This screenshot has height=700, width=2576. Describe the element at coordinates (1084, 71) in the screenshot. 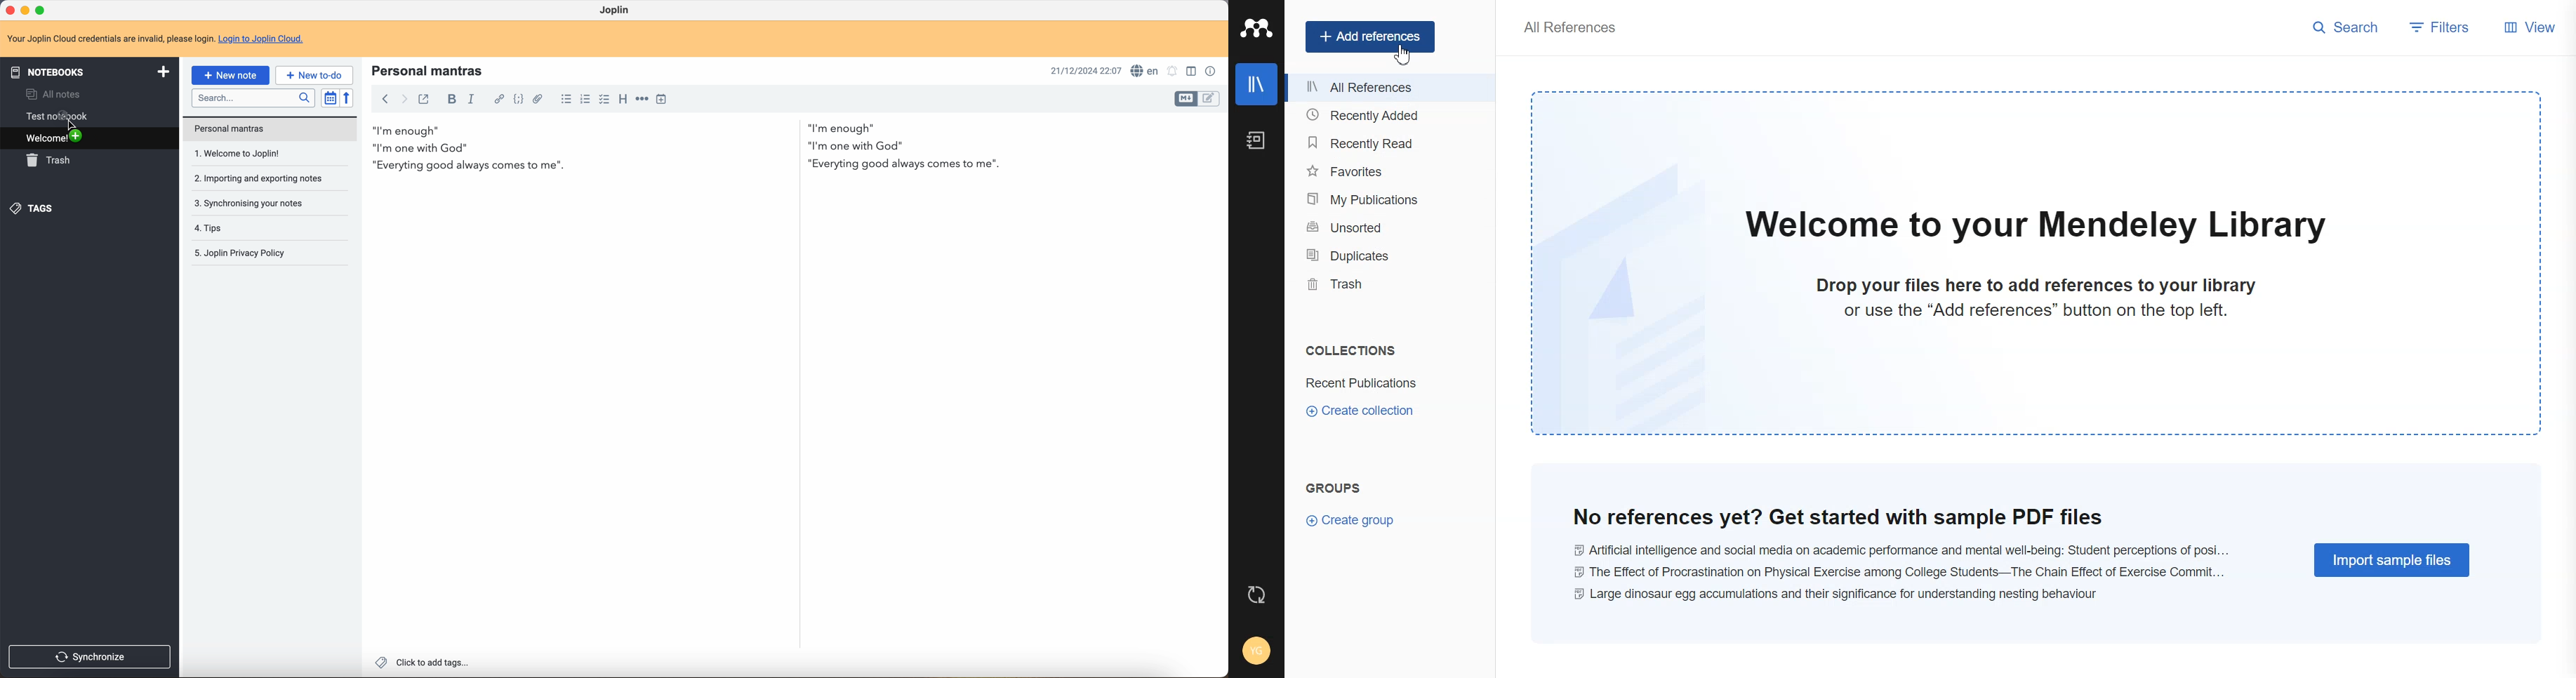

I see `date and hour` at that location.